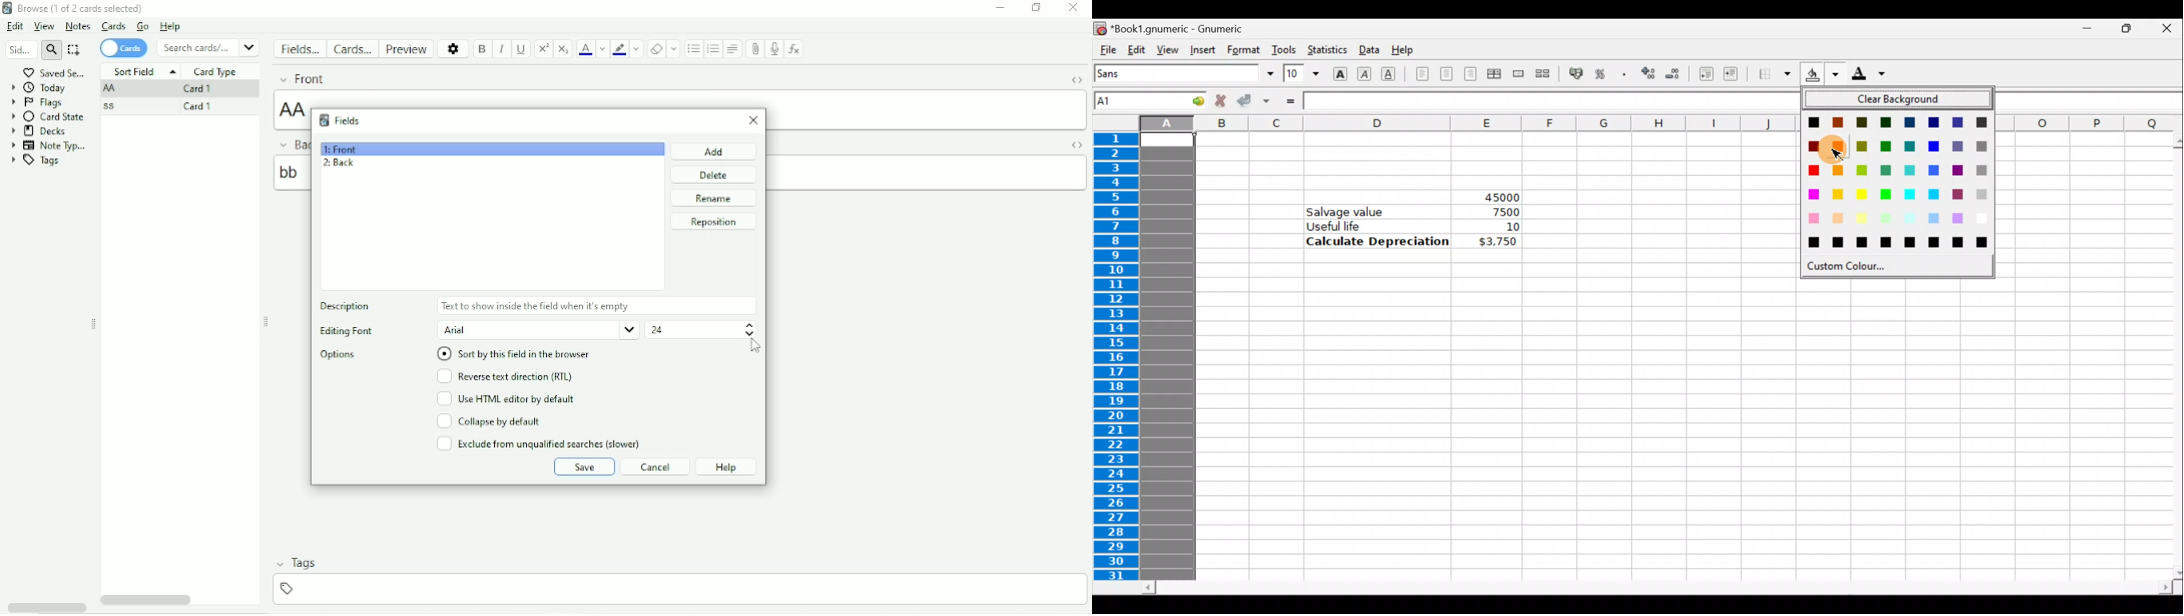 Image resolution: width=2184 pixels, height=616 pixels. What do you see at coordinates (1100, 28) in the screenshot?
I see `Gnumeric logo` at bounding box center [1100, 28].